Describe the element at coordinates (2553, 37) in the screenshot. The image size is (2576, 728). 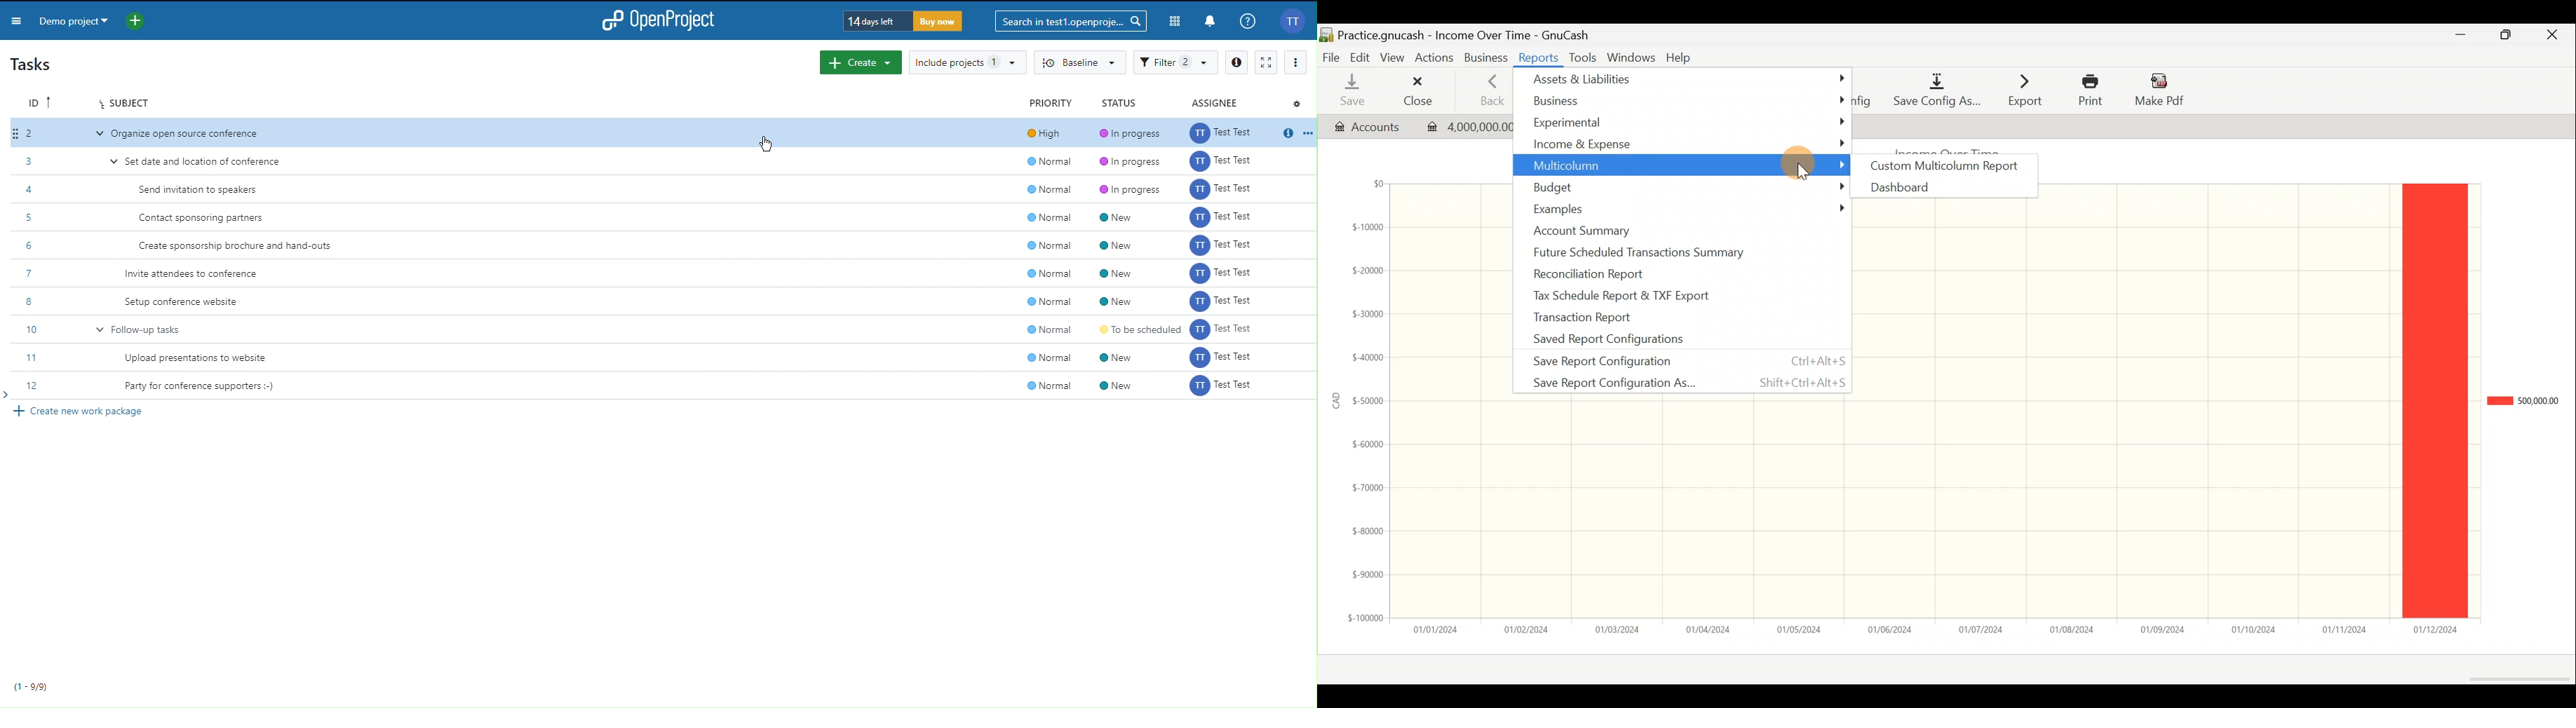
I see `Close` at that location.